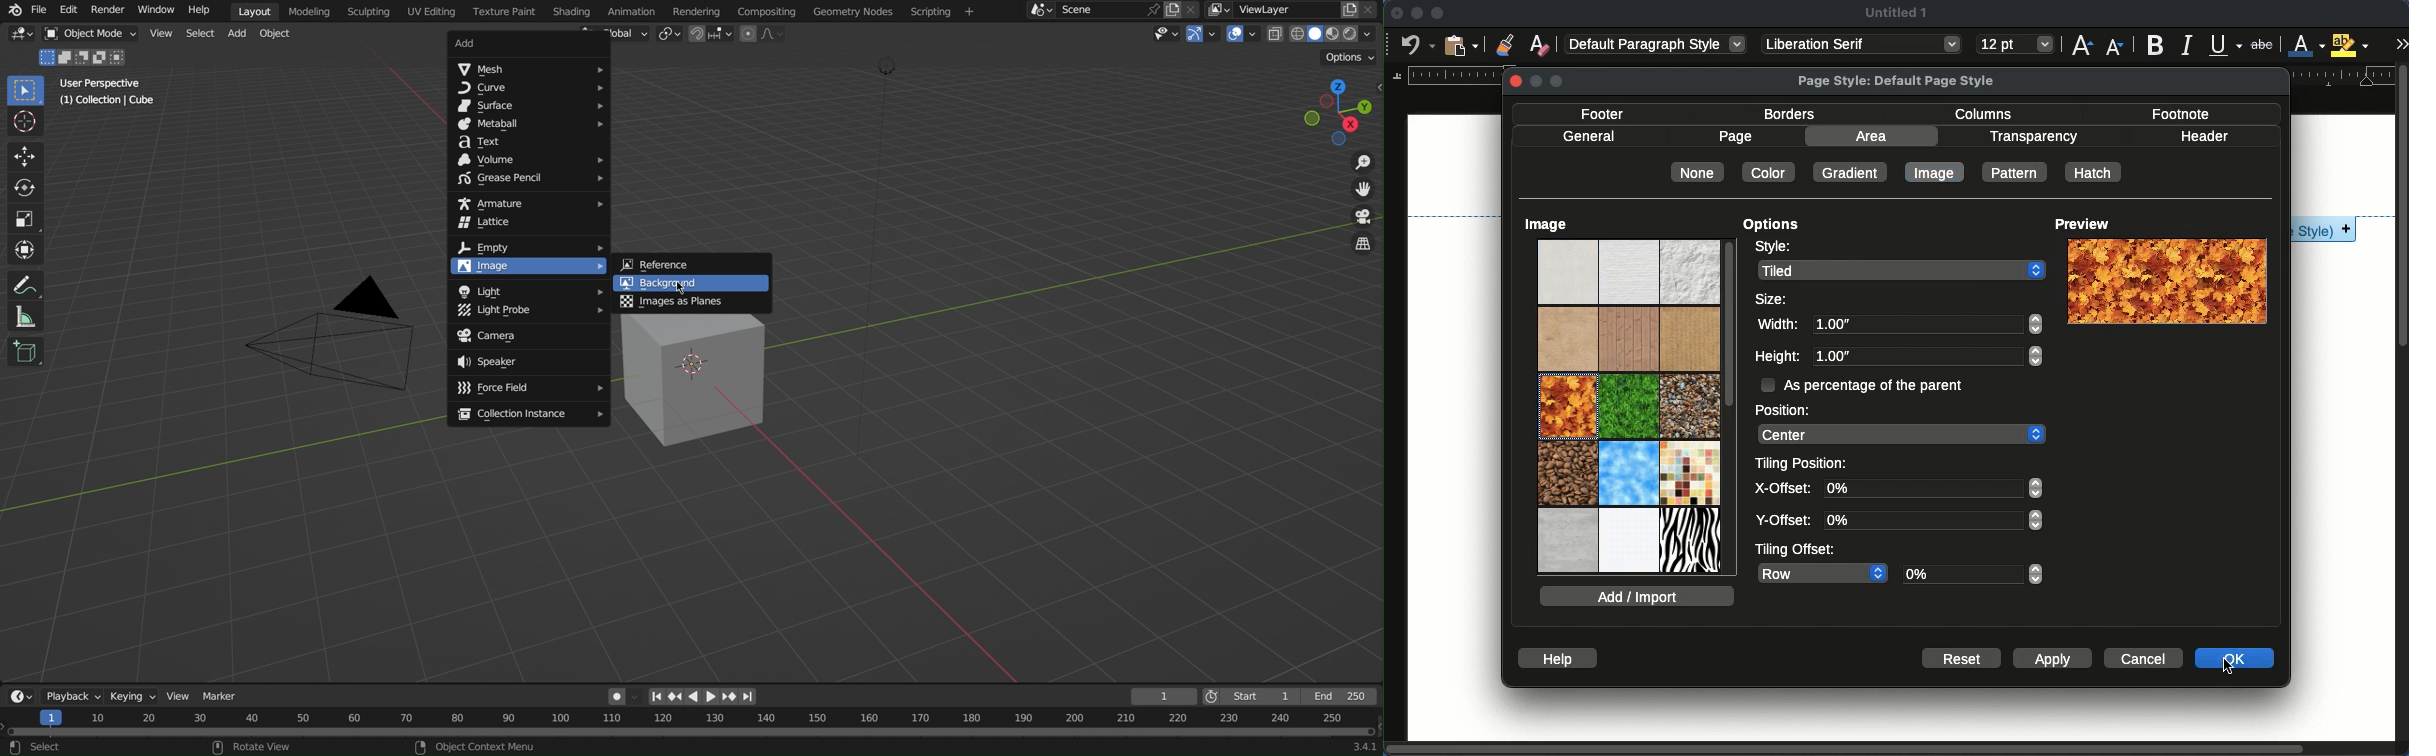 The image size is (2436, 756). What do you see at coordinates (2035, 137) in the screenshot?
I see `transparency` at bounding box center [2035, 137].